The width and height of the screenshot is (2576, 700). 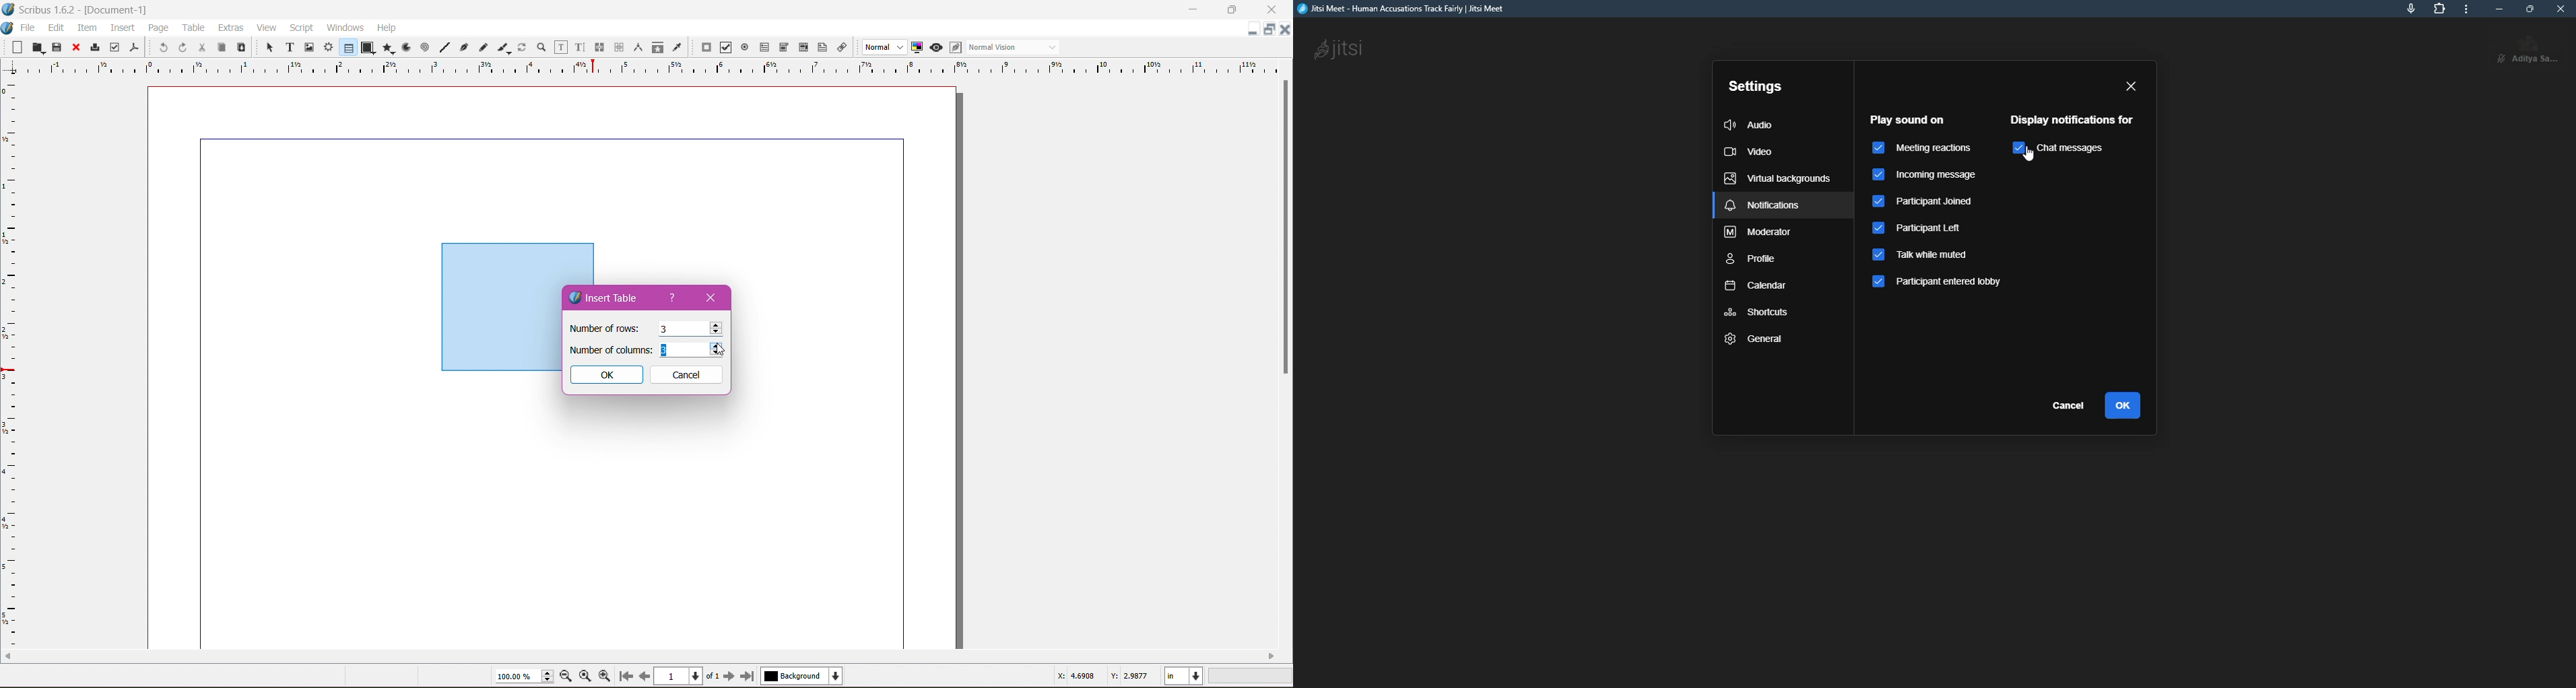 What do you see at coordinates (57, 27) in the screenshot?
I see `Edit` at bounding box center [57, 27].